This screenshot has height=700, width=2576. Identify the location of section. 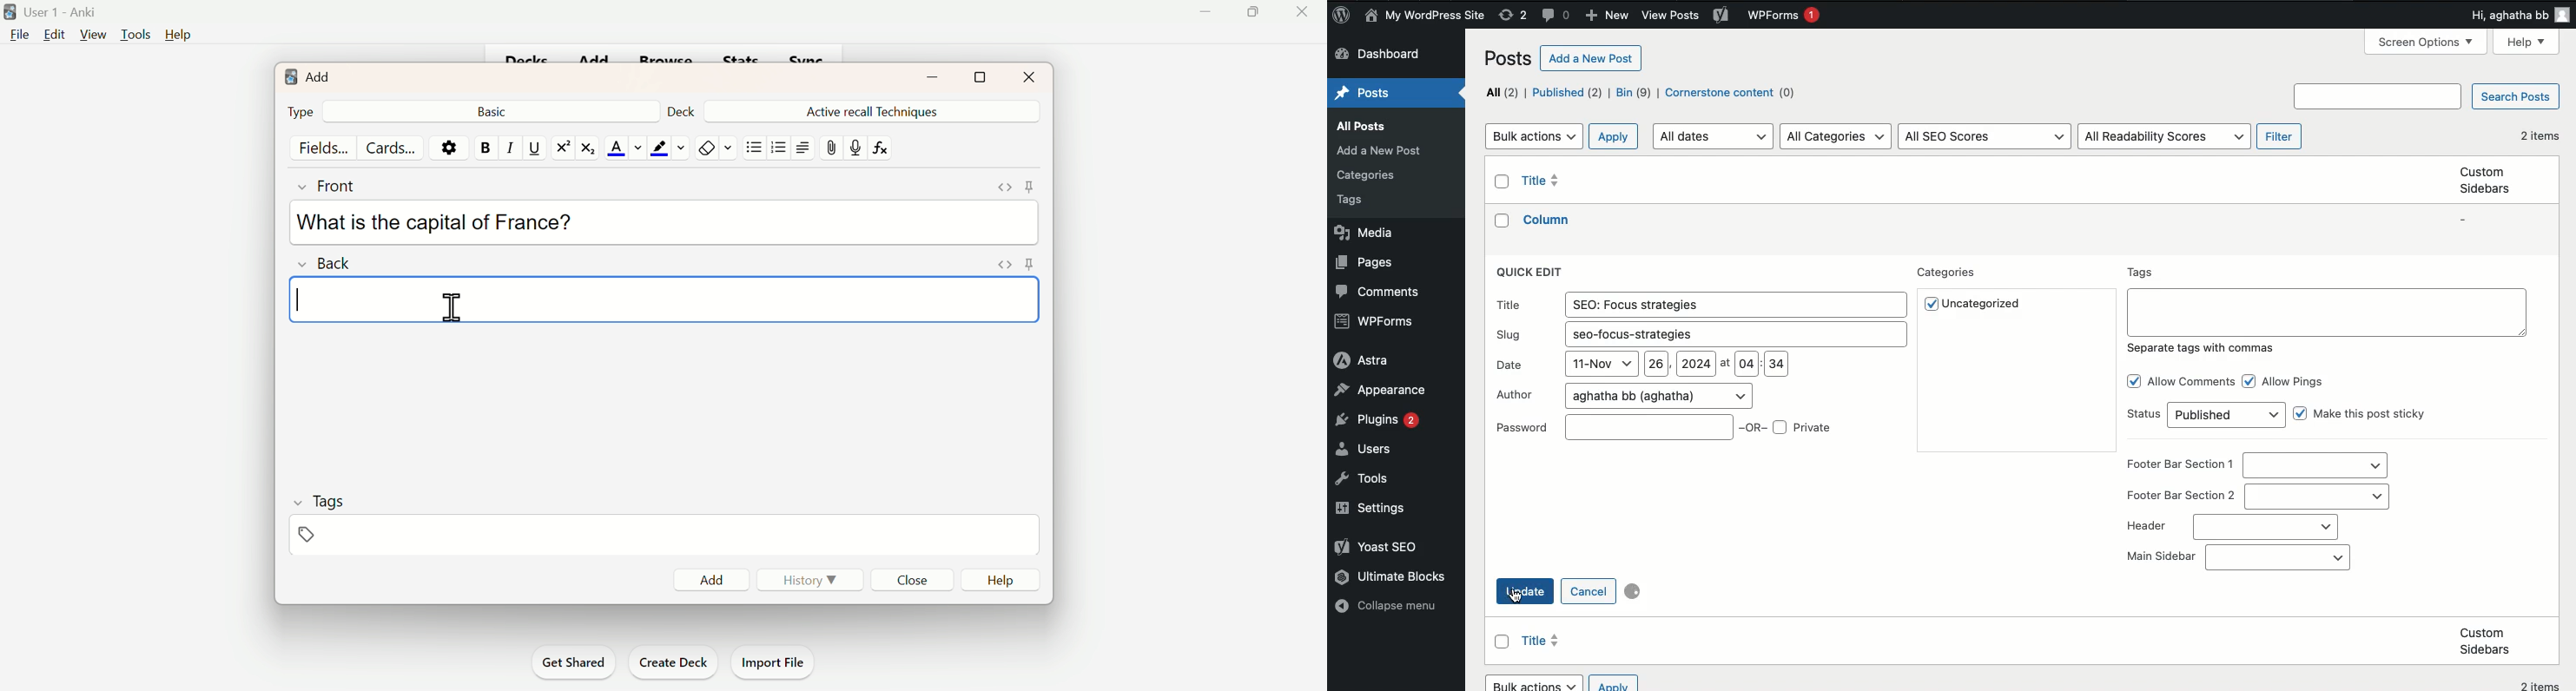
(2317, 496).